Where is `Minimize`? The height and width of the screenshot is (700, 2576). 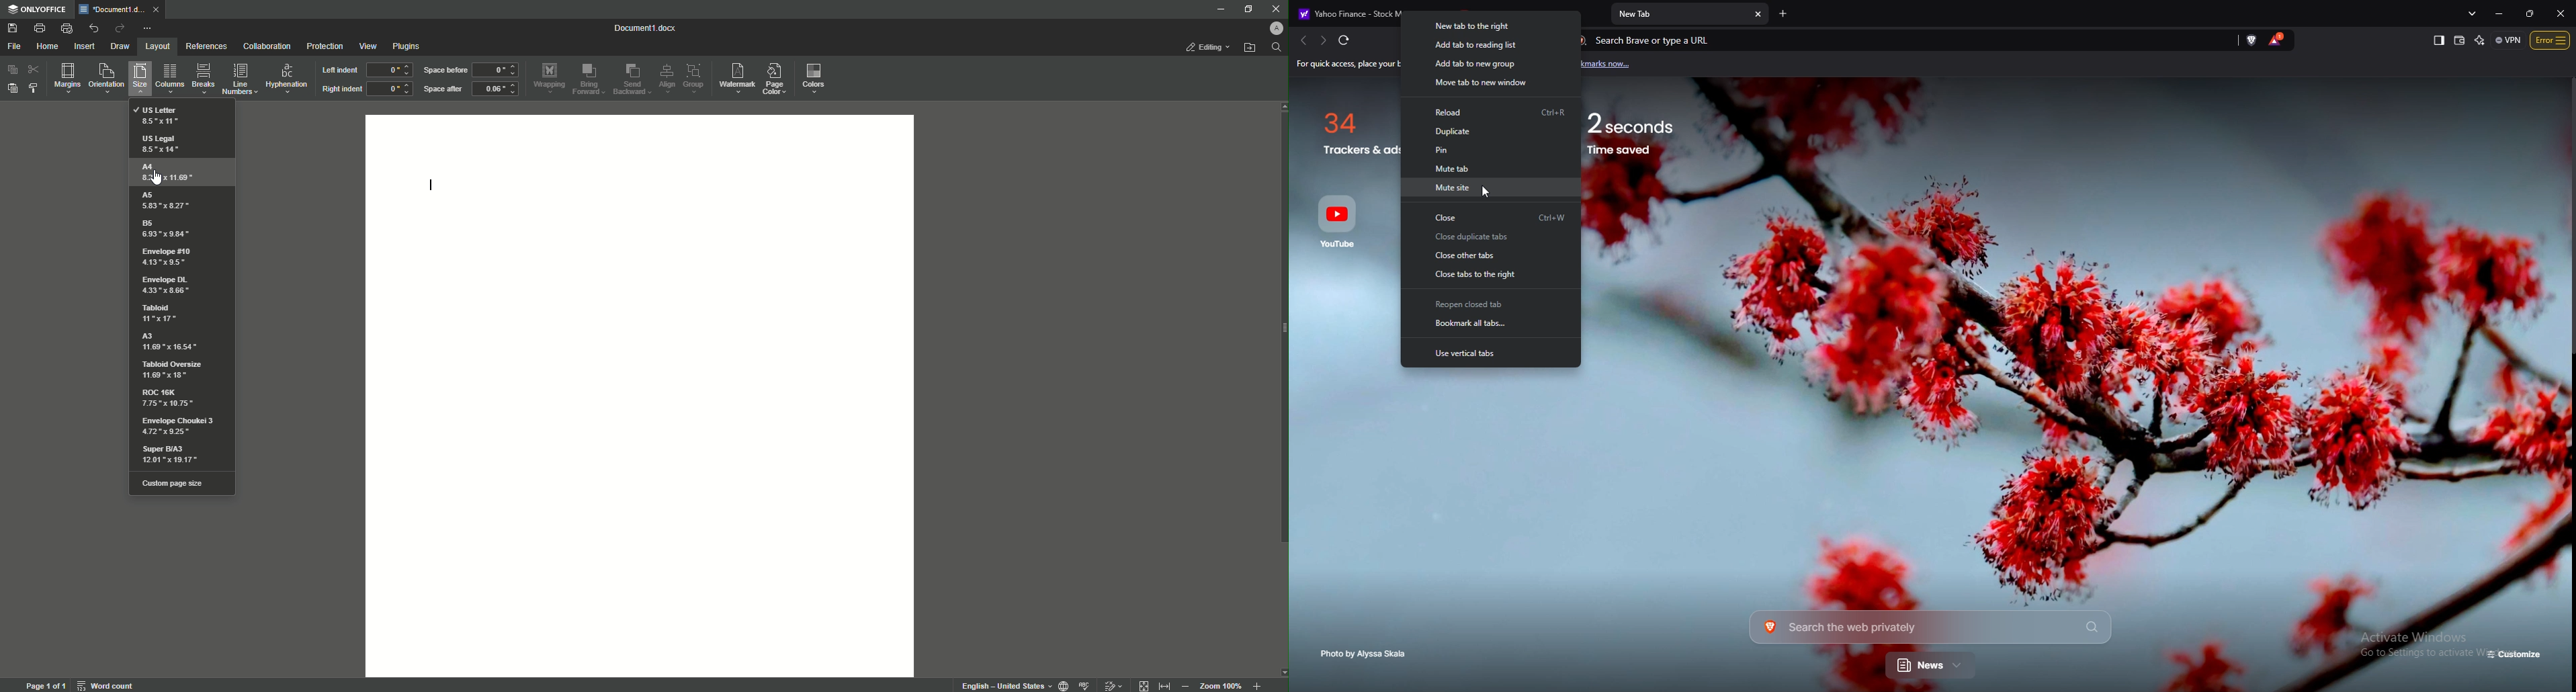 Minimize is located at coordinates (1218, 10).